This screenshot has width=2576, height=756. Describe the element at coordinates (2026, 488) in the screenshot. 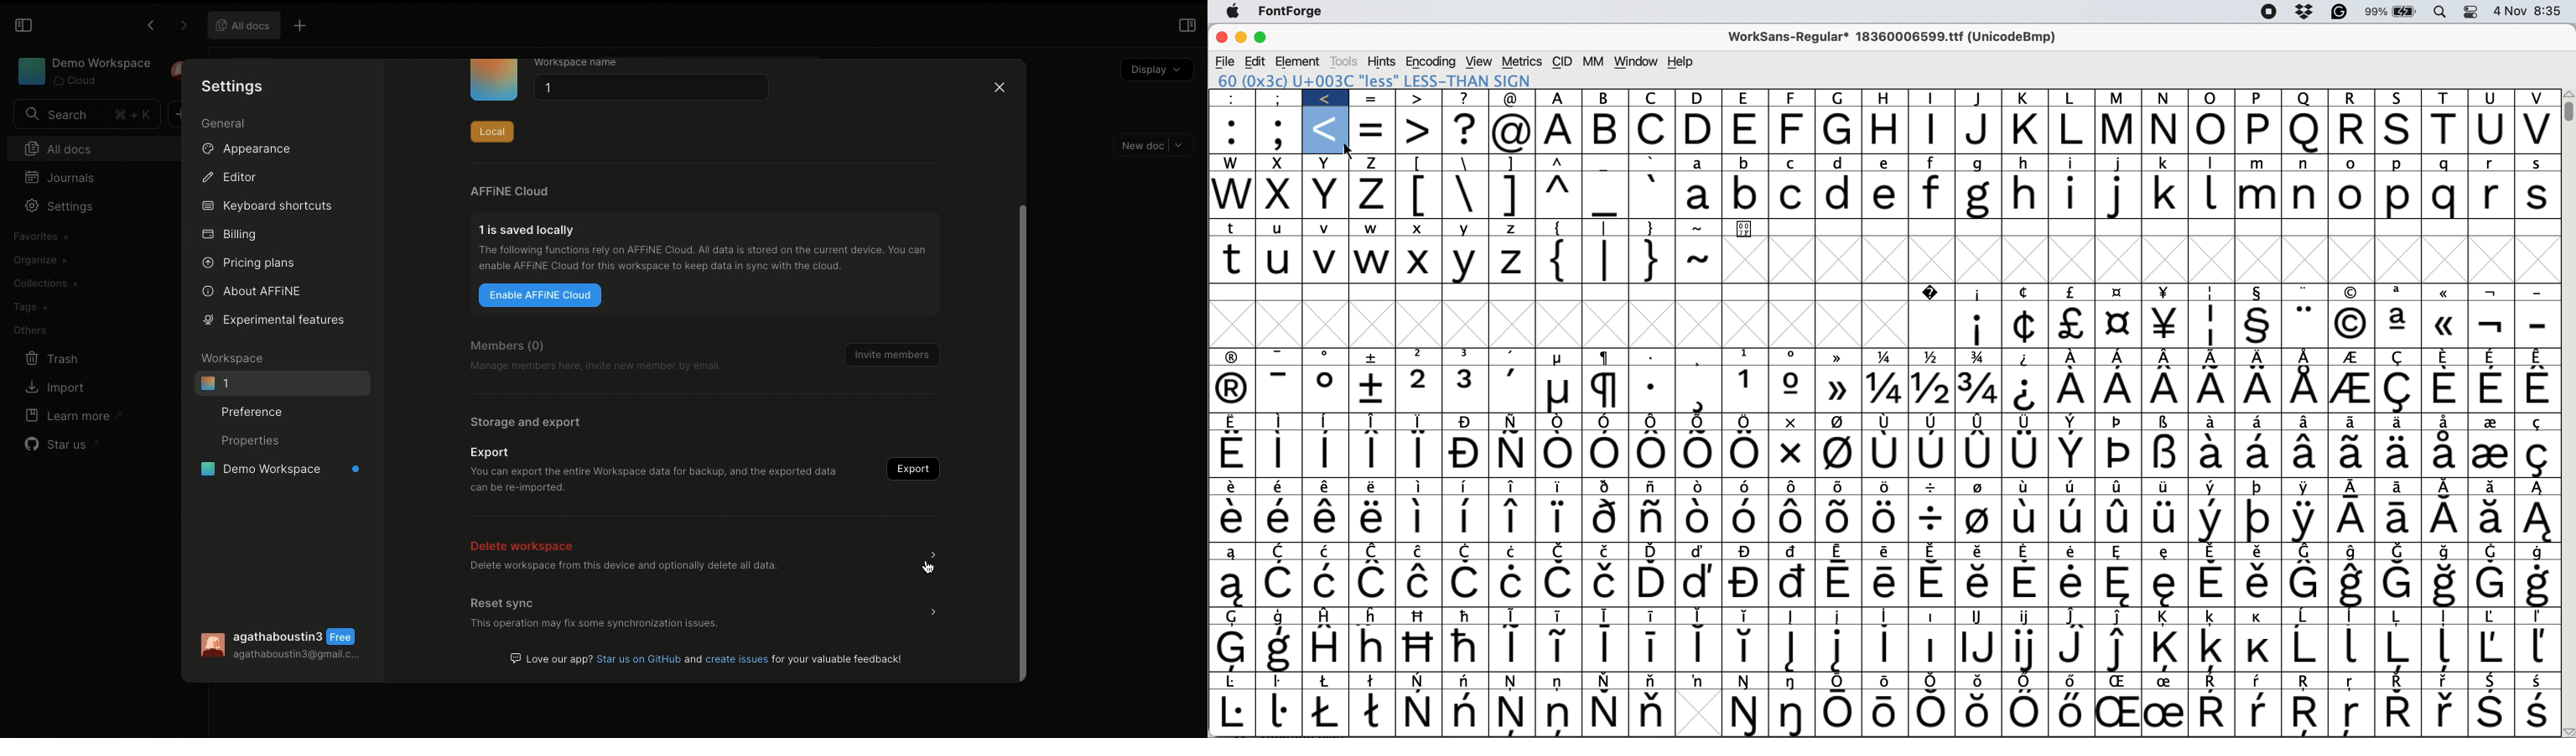

I see `Symbol` at that location.